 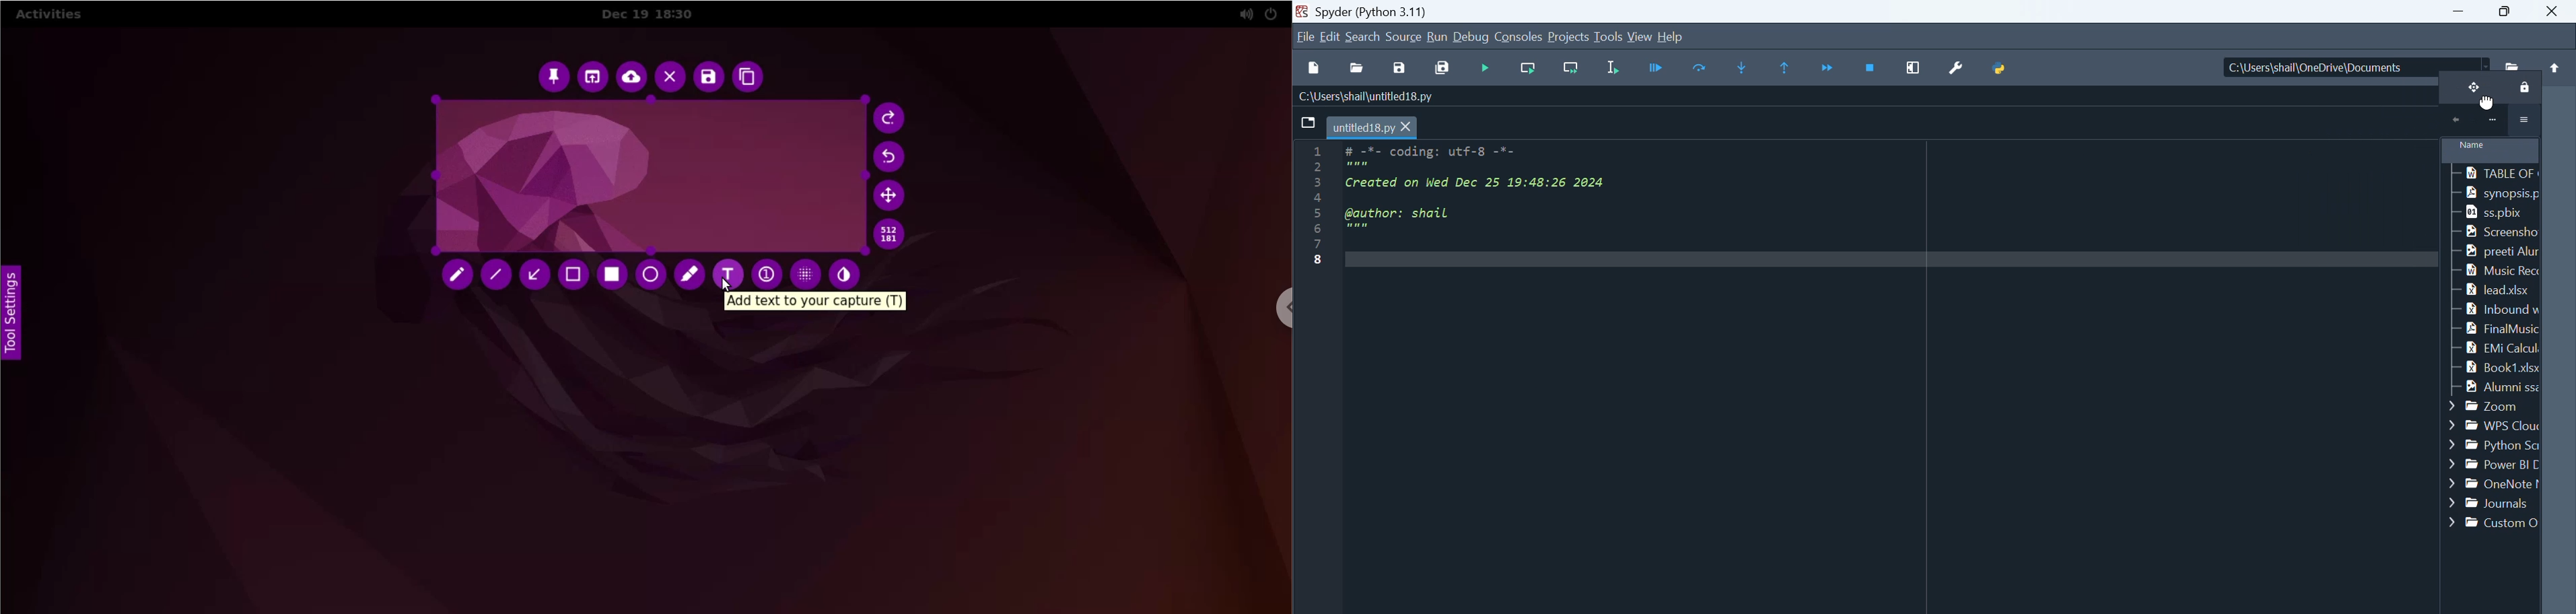 What do you see at coordinates (2489, 151) in the screenshot?
I see `name` at bounding box center [2489, 151].